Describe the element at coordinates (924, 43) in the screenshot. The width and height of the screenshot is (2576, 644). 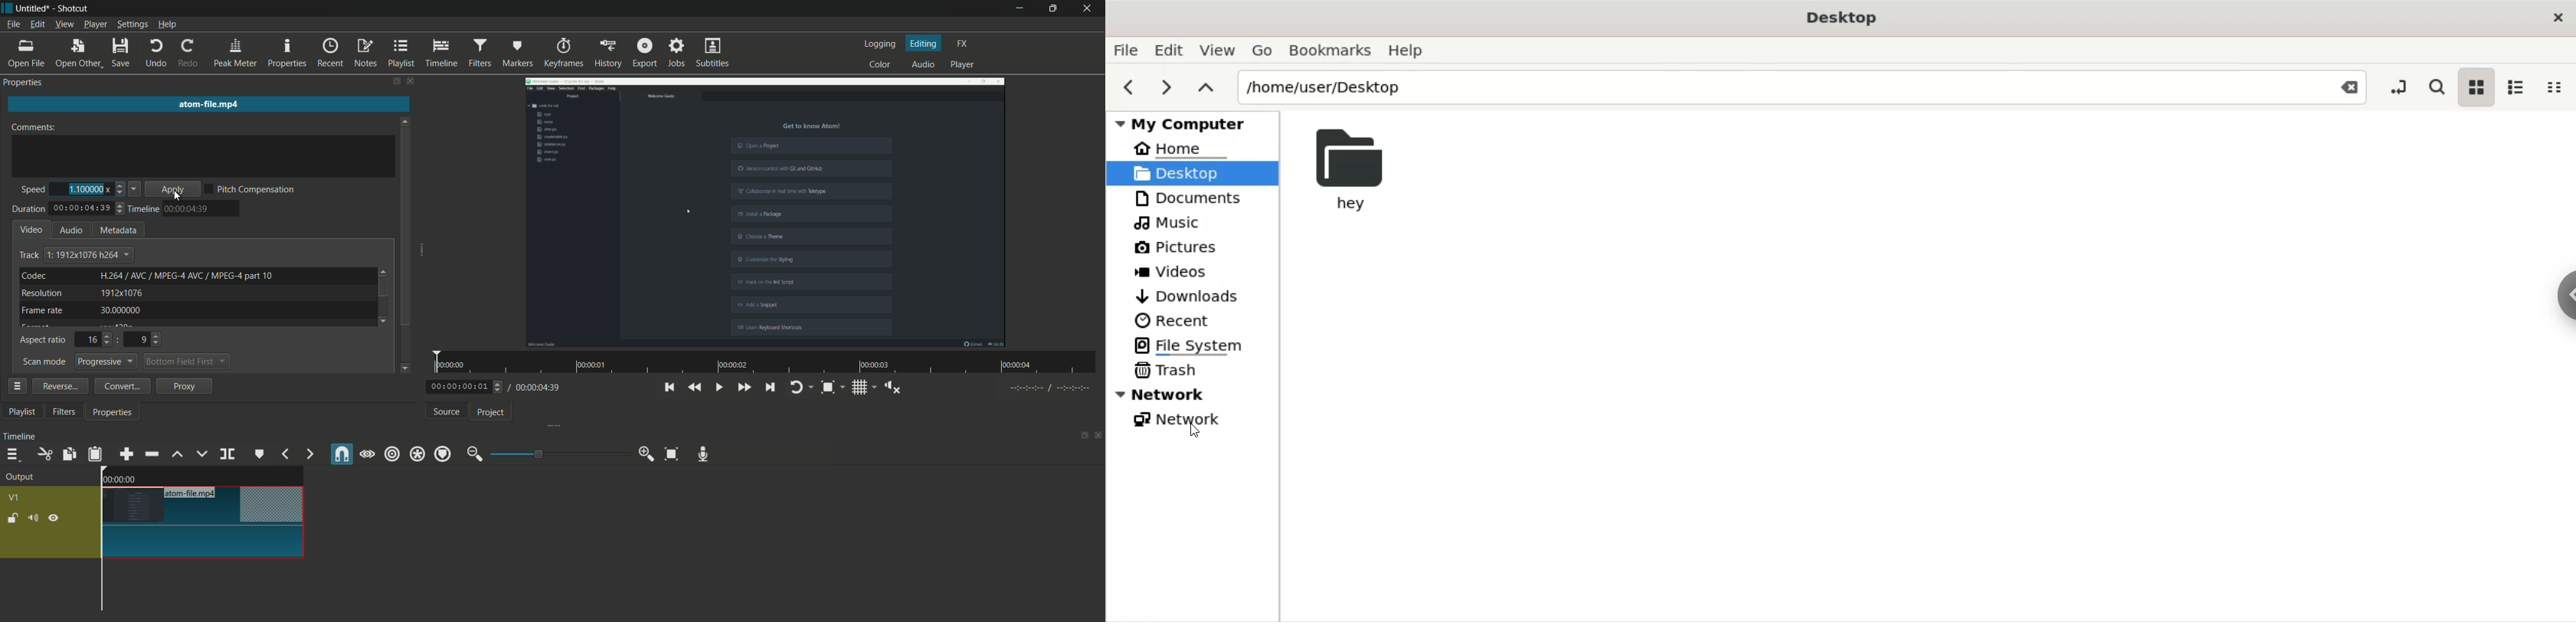
I see `editing` at that location.